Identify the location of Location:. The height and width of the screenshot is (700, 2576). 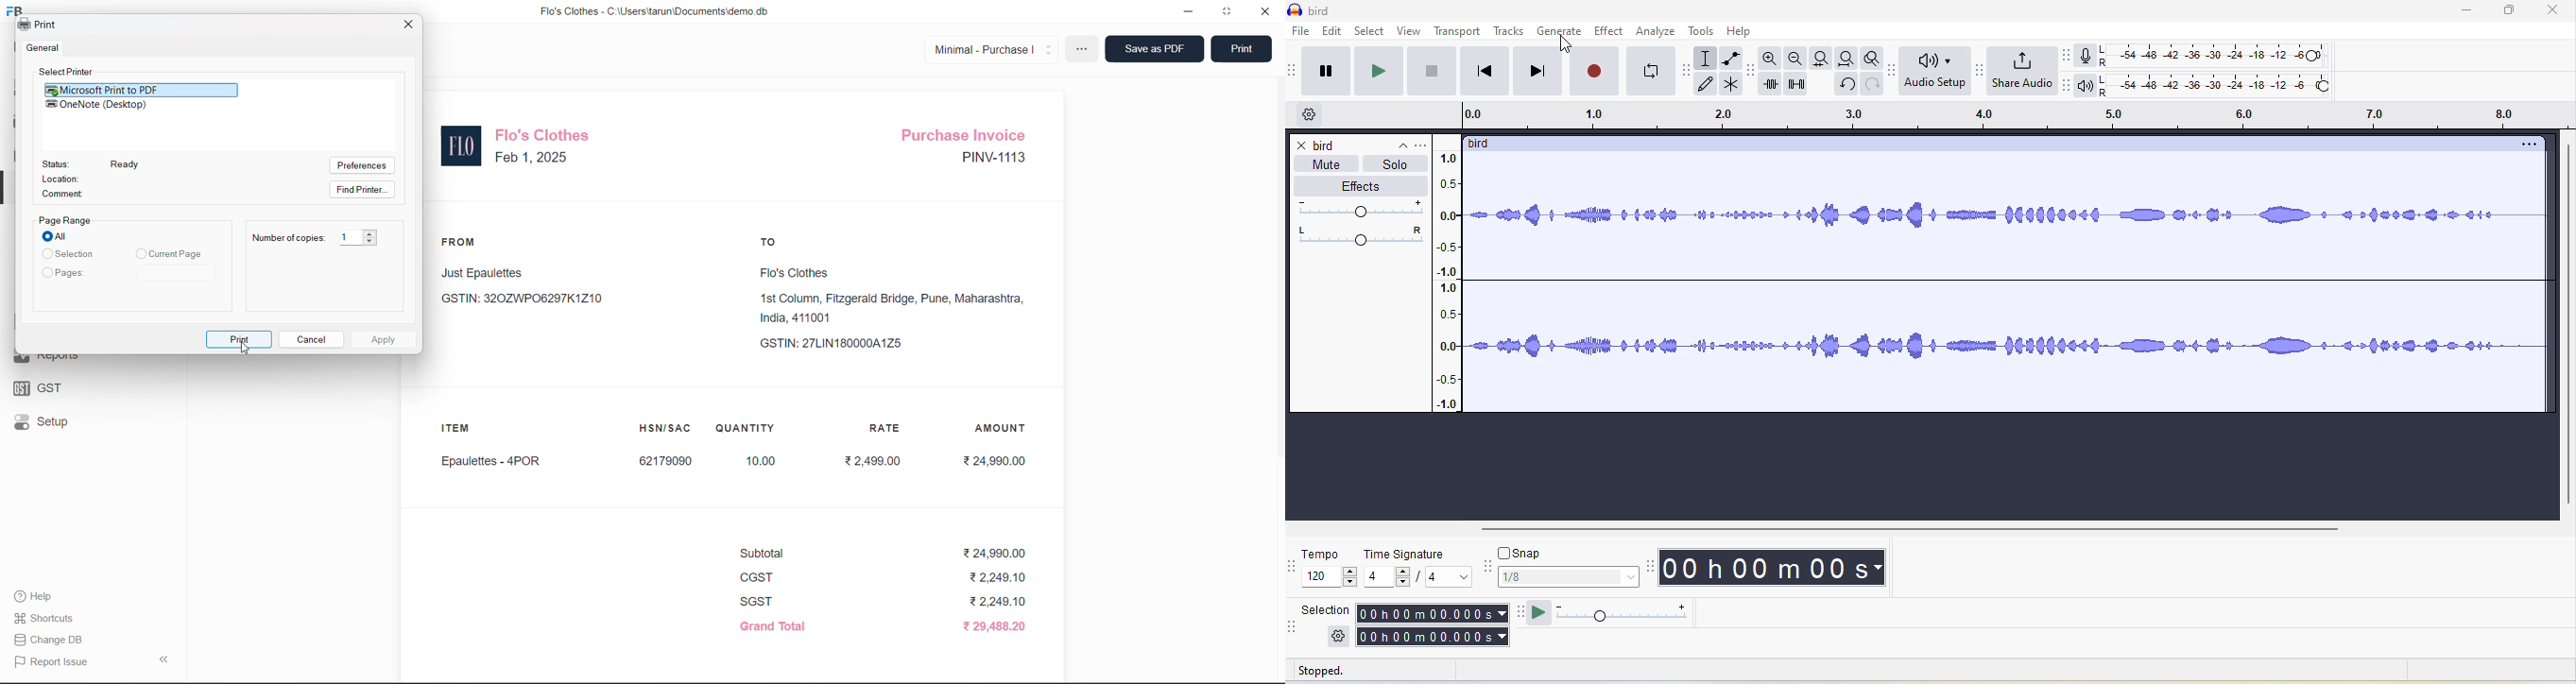
(58, 179).